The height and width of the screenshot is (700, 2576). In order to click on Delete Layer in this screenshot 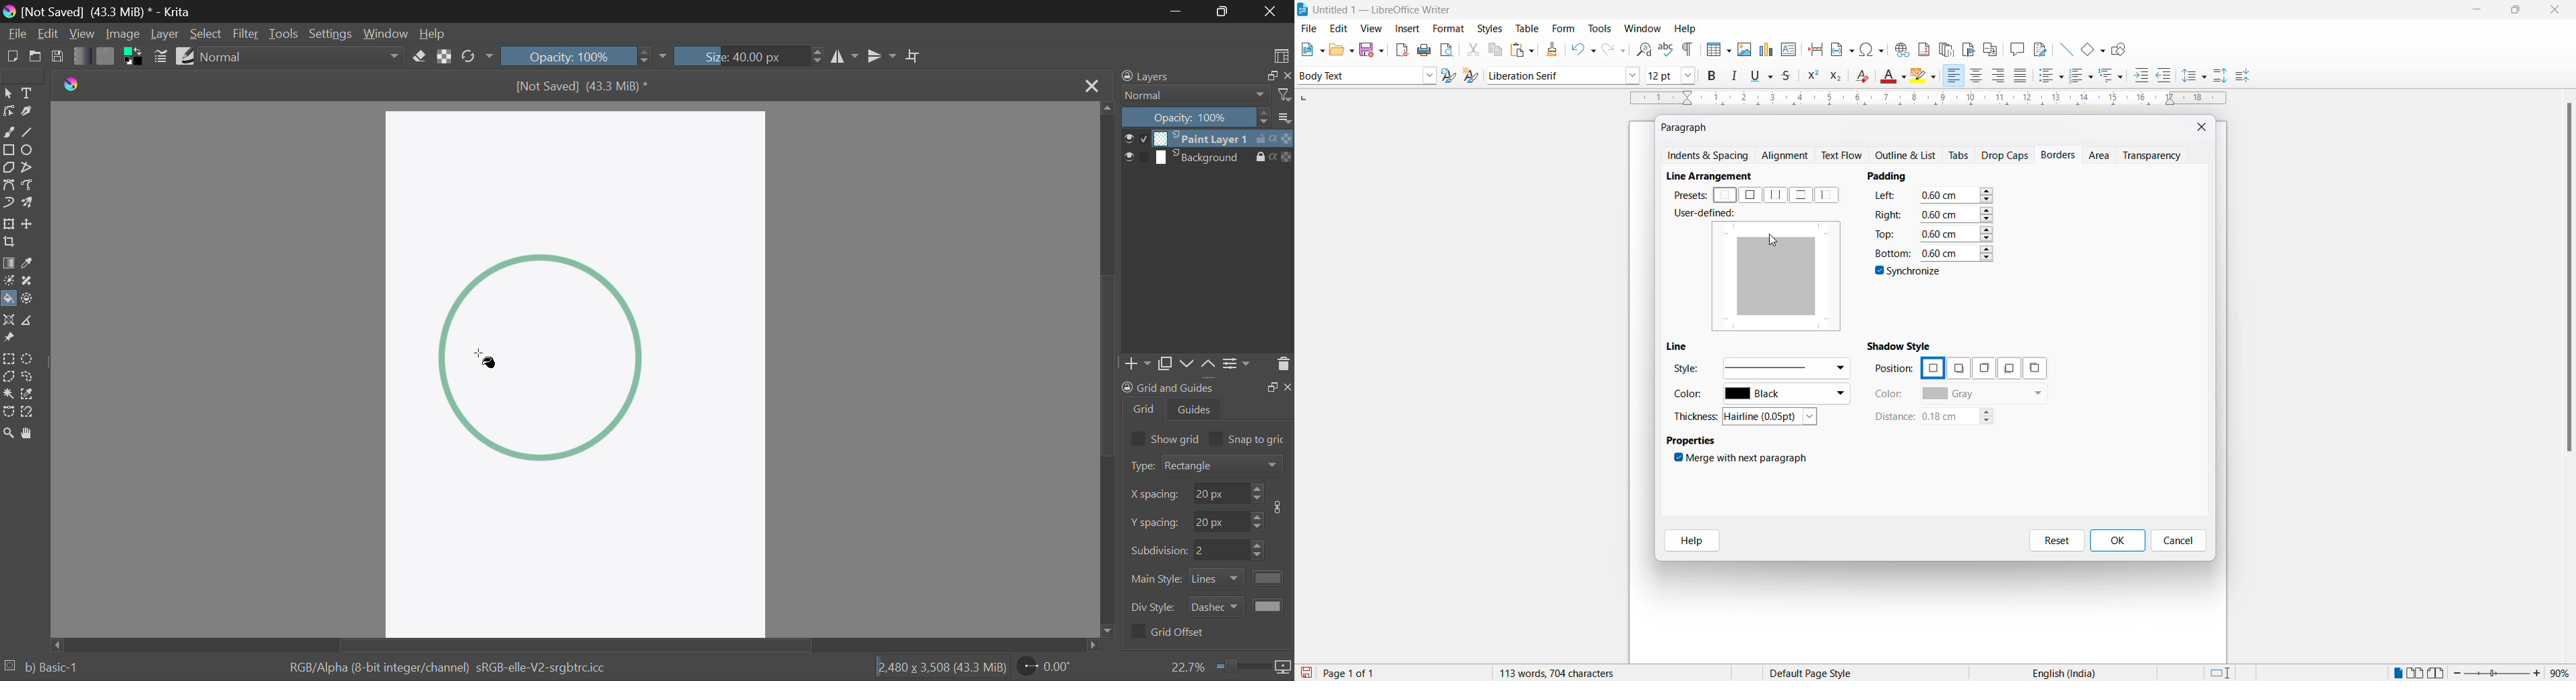, I will do `click(1282, 367)`.